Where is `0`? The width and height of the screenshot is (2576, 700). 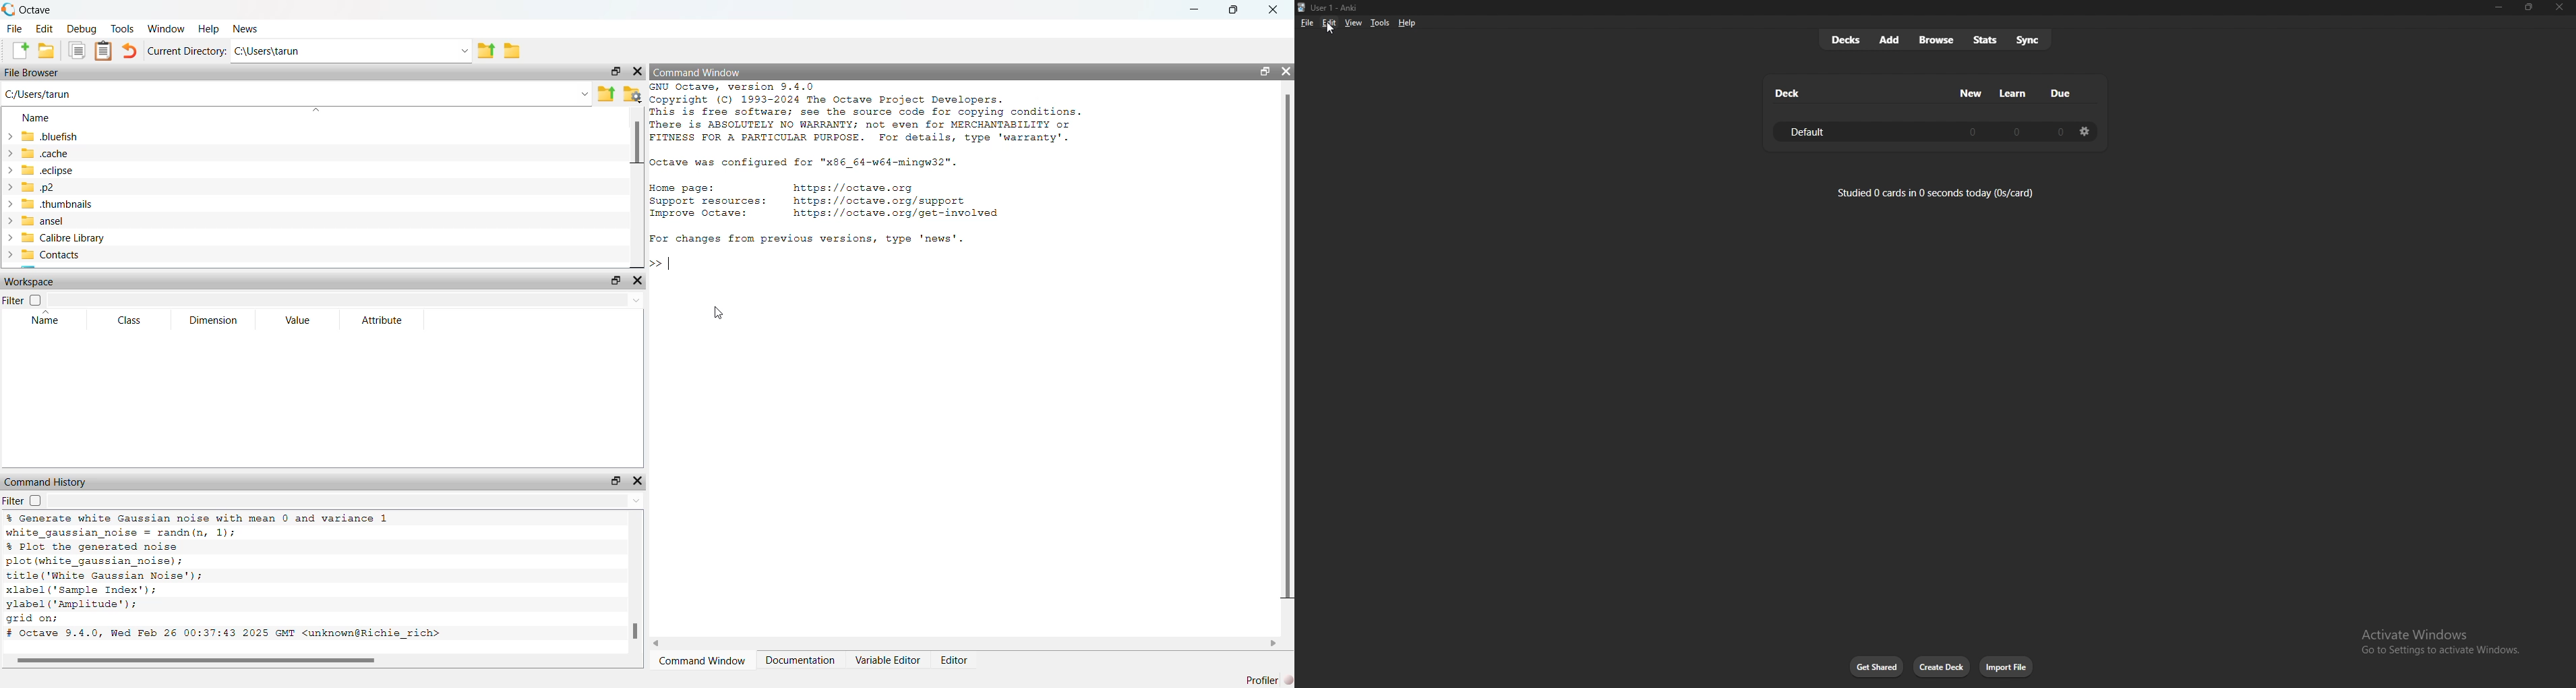 0 is located at coordinates (1970, 132).